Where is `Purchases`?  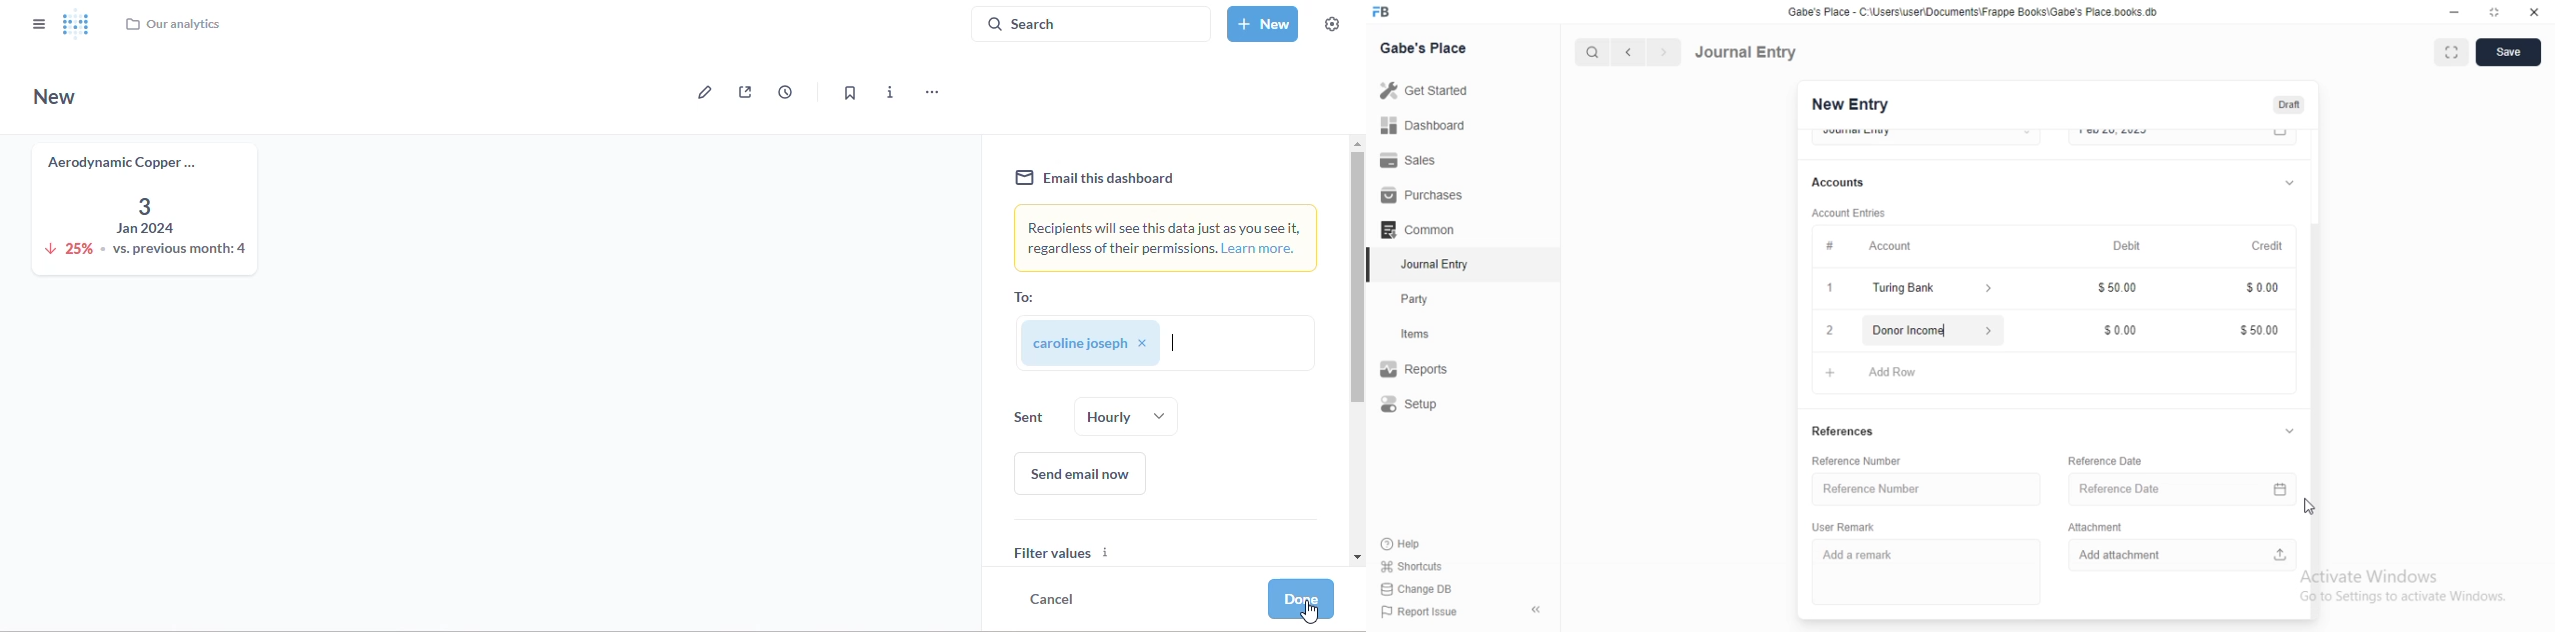
Purchases is located at coordinates (1425, 195).